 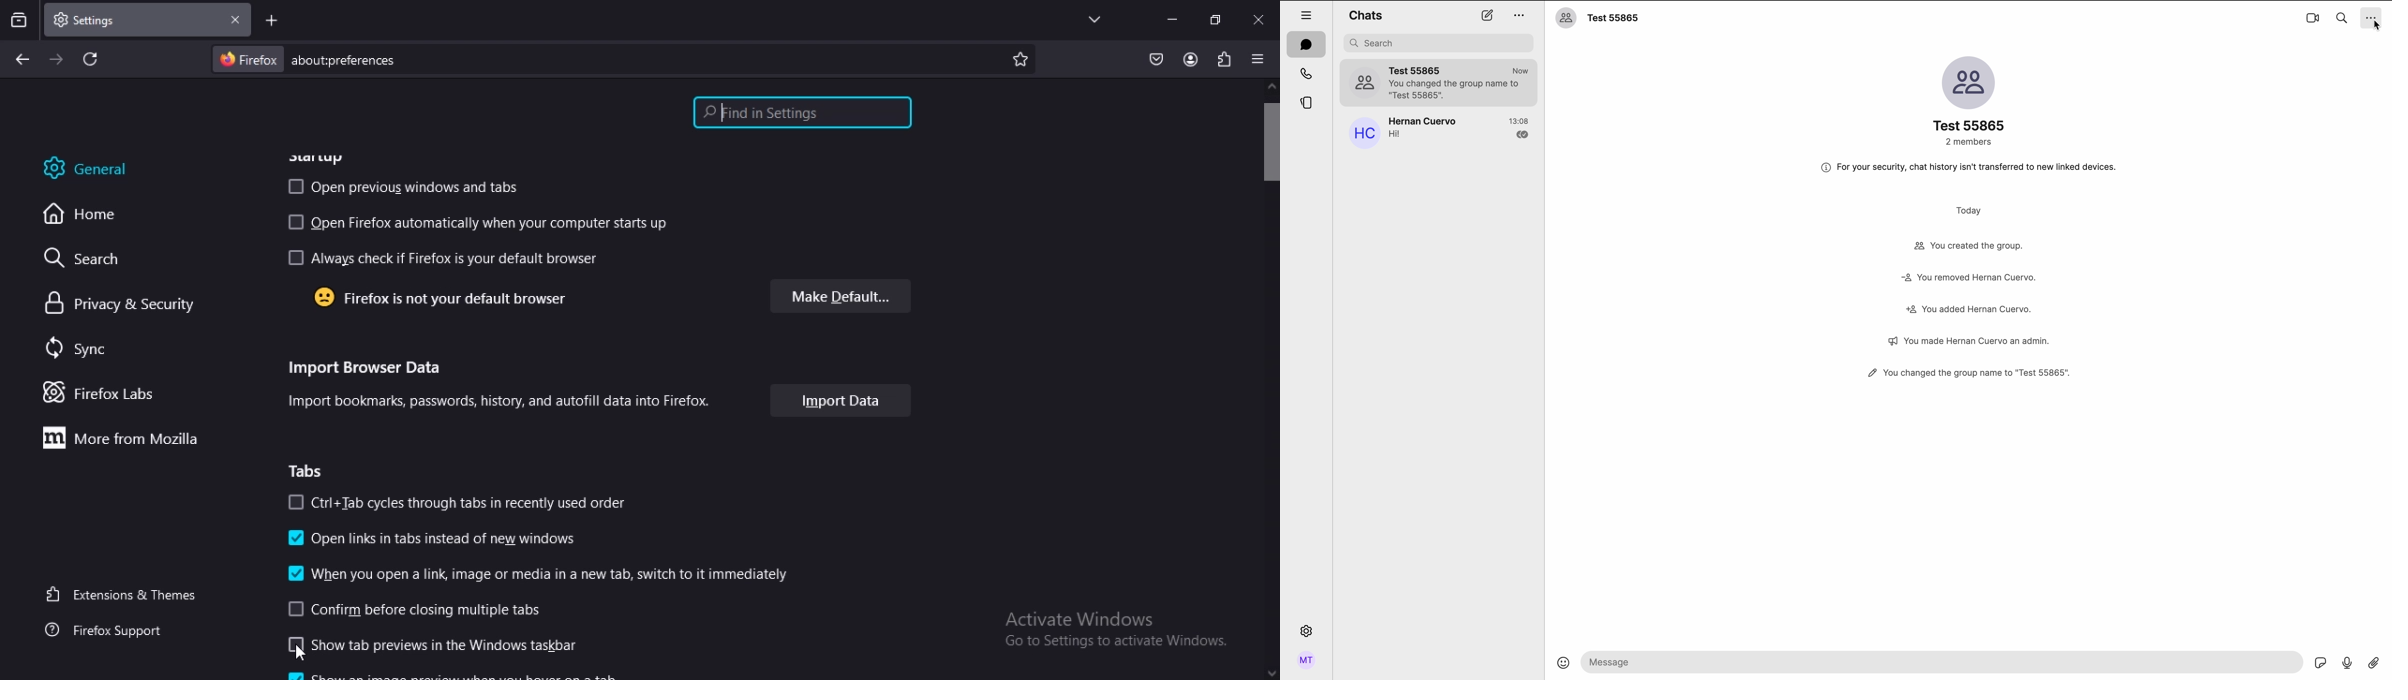 What do you see at coordinates (1363, 81) in the screenshot?
I see `profile picture` at bounding box center [1363, 81].